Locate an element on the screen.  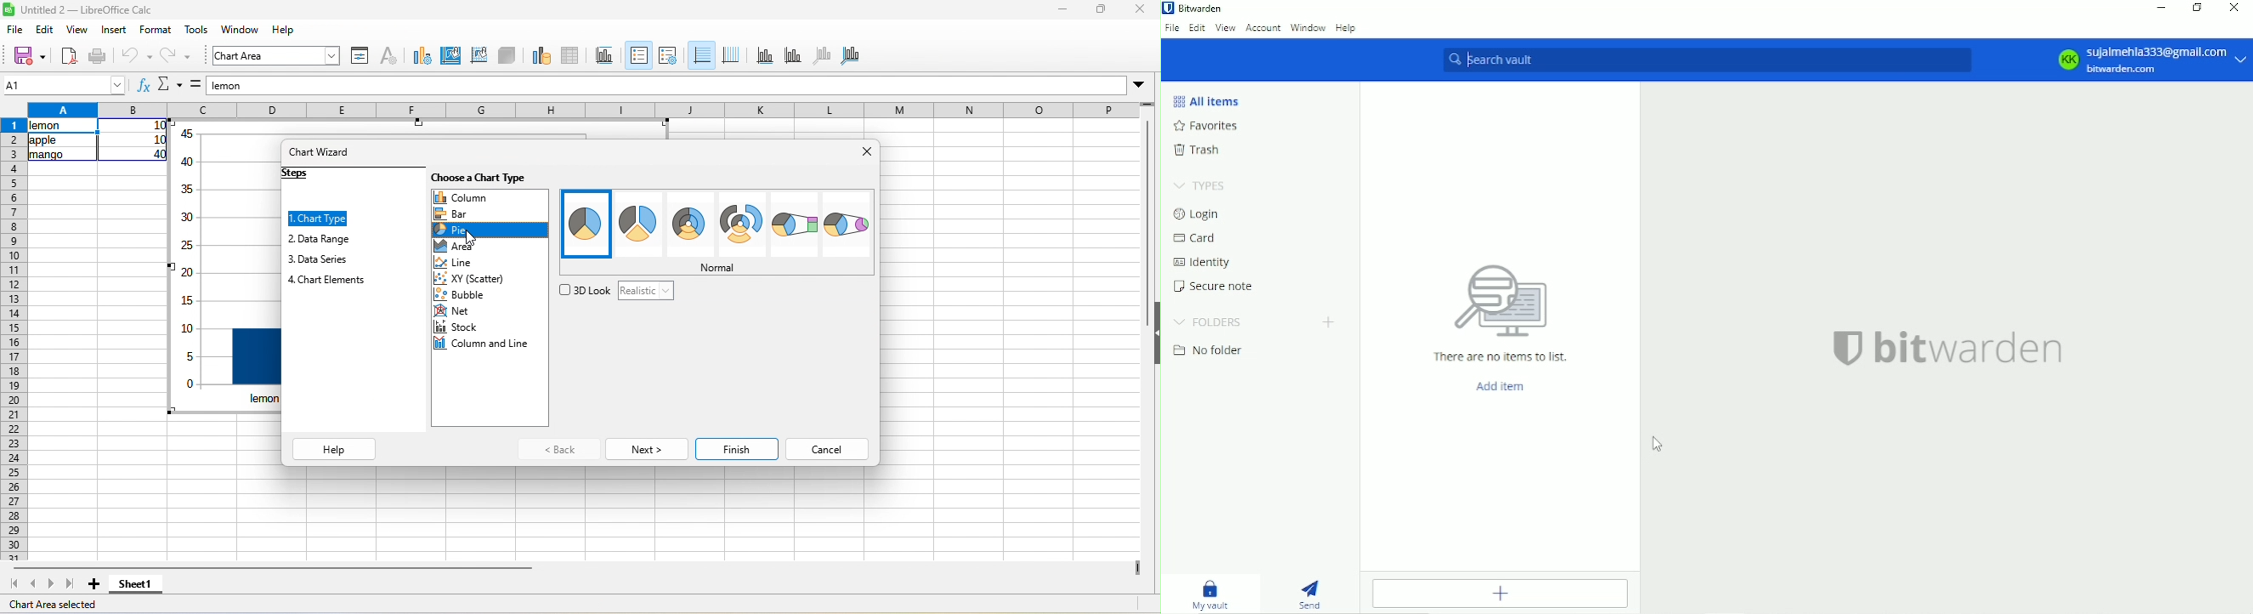
My vault is located at coordinates (1210, 594).